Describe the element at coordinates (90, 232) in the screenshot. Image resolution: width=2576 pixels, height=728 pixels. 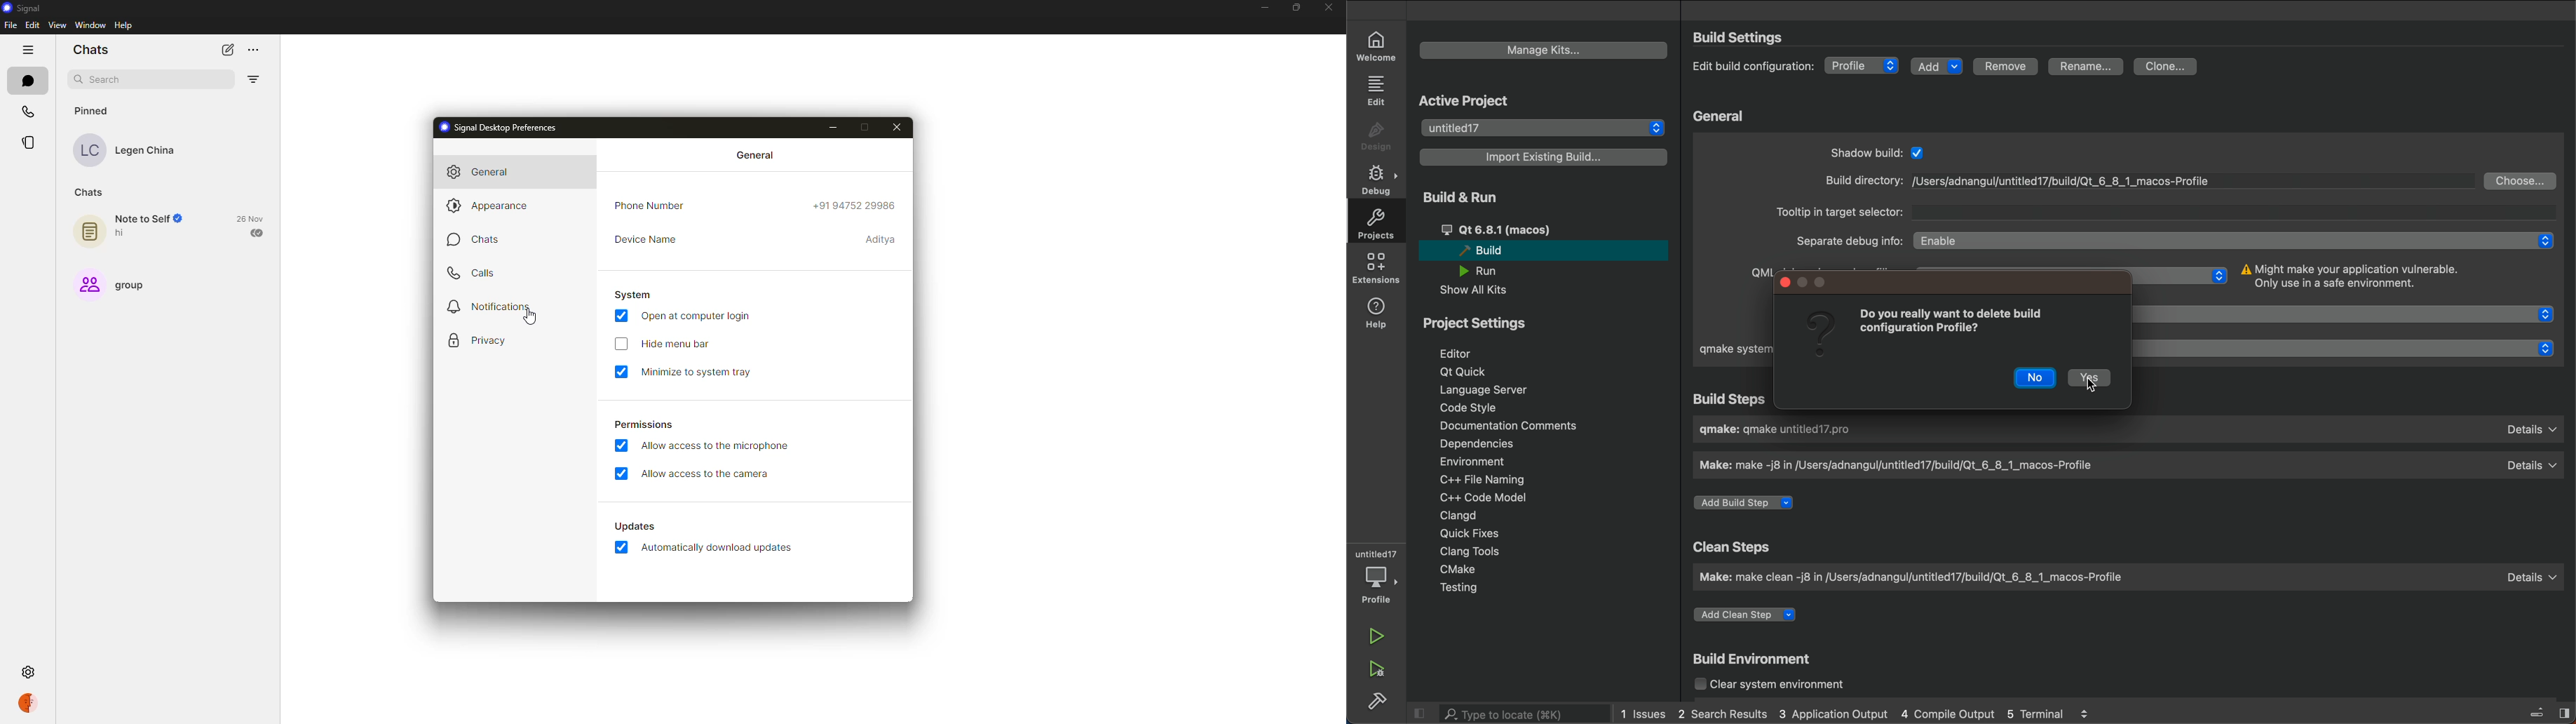
I see `Chat Icon` at that location.